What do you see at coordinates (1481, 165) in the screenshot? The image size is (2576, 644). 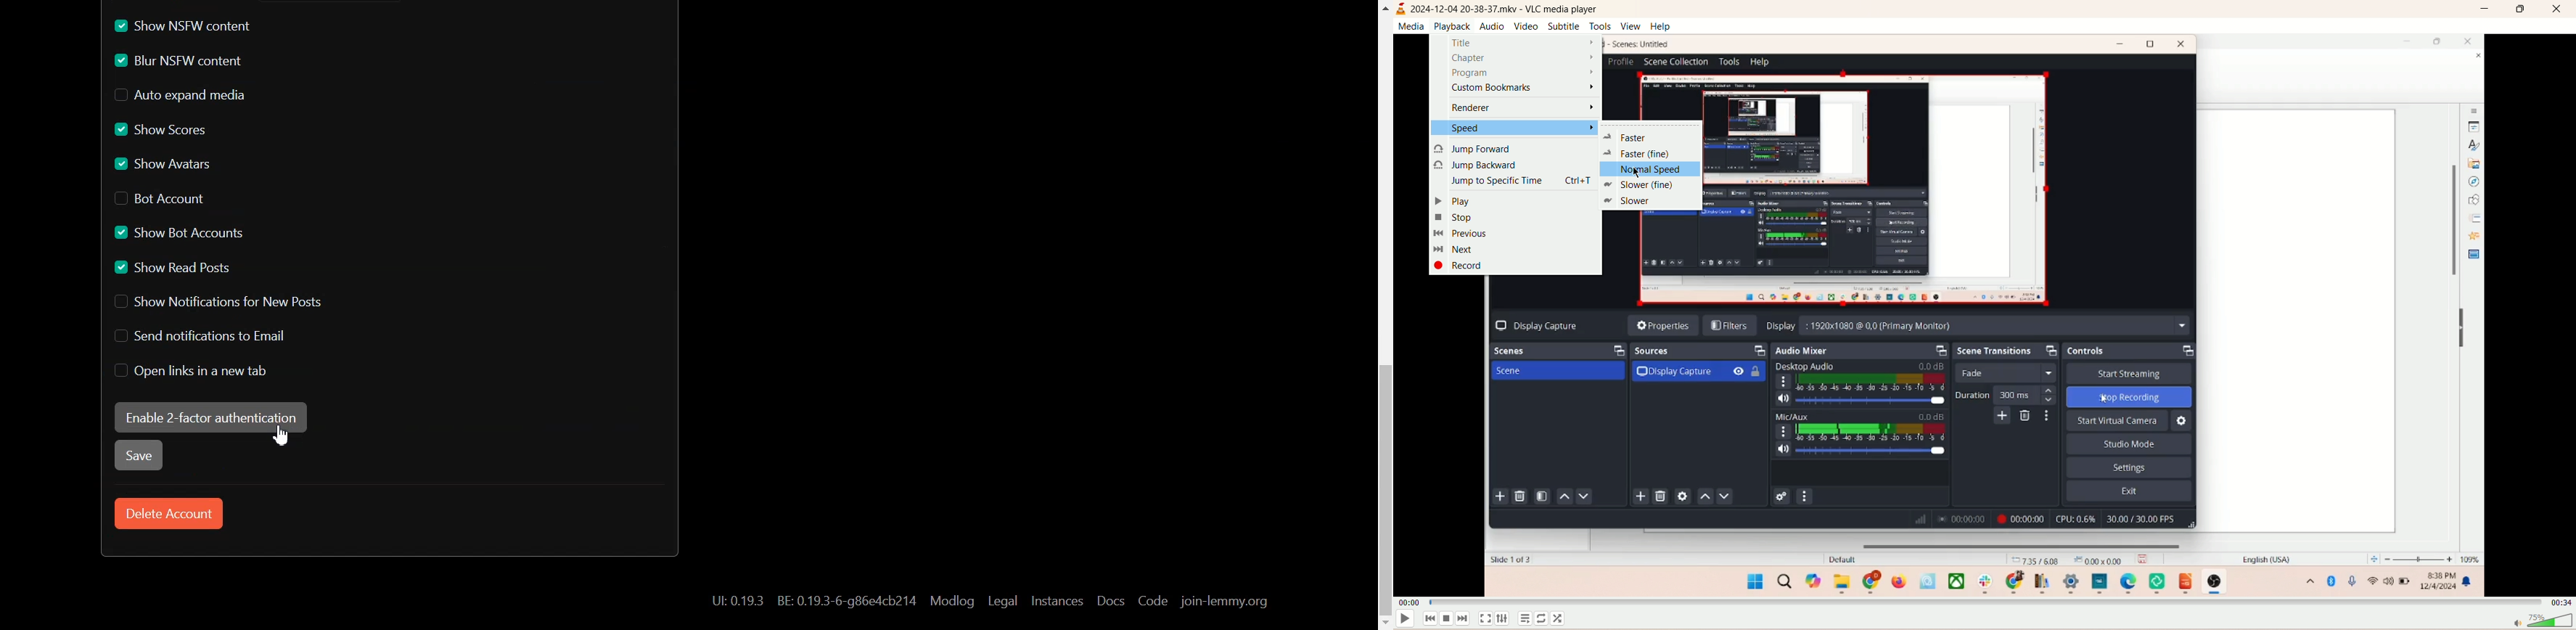 I see `jump backward` at bounding box center [1481, 165].